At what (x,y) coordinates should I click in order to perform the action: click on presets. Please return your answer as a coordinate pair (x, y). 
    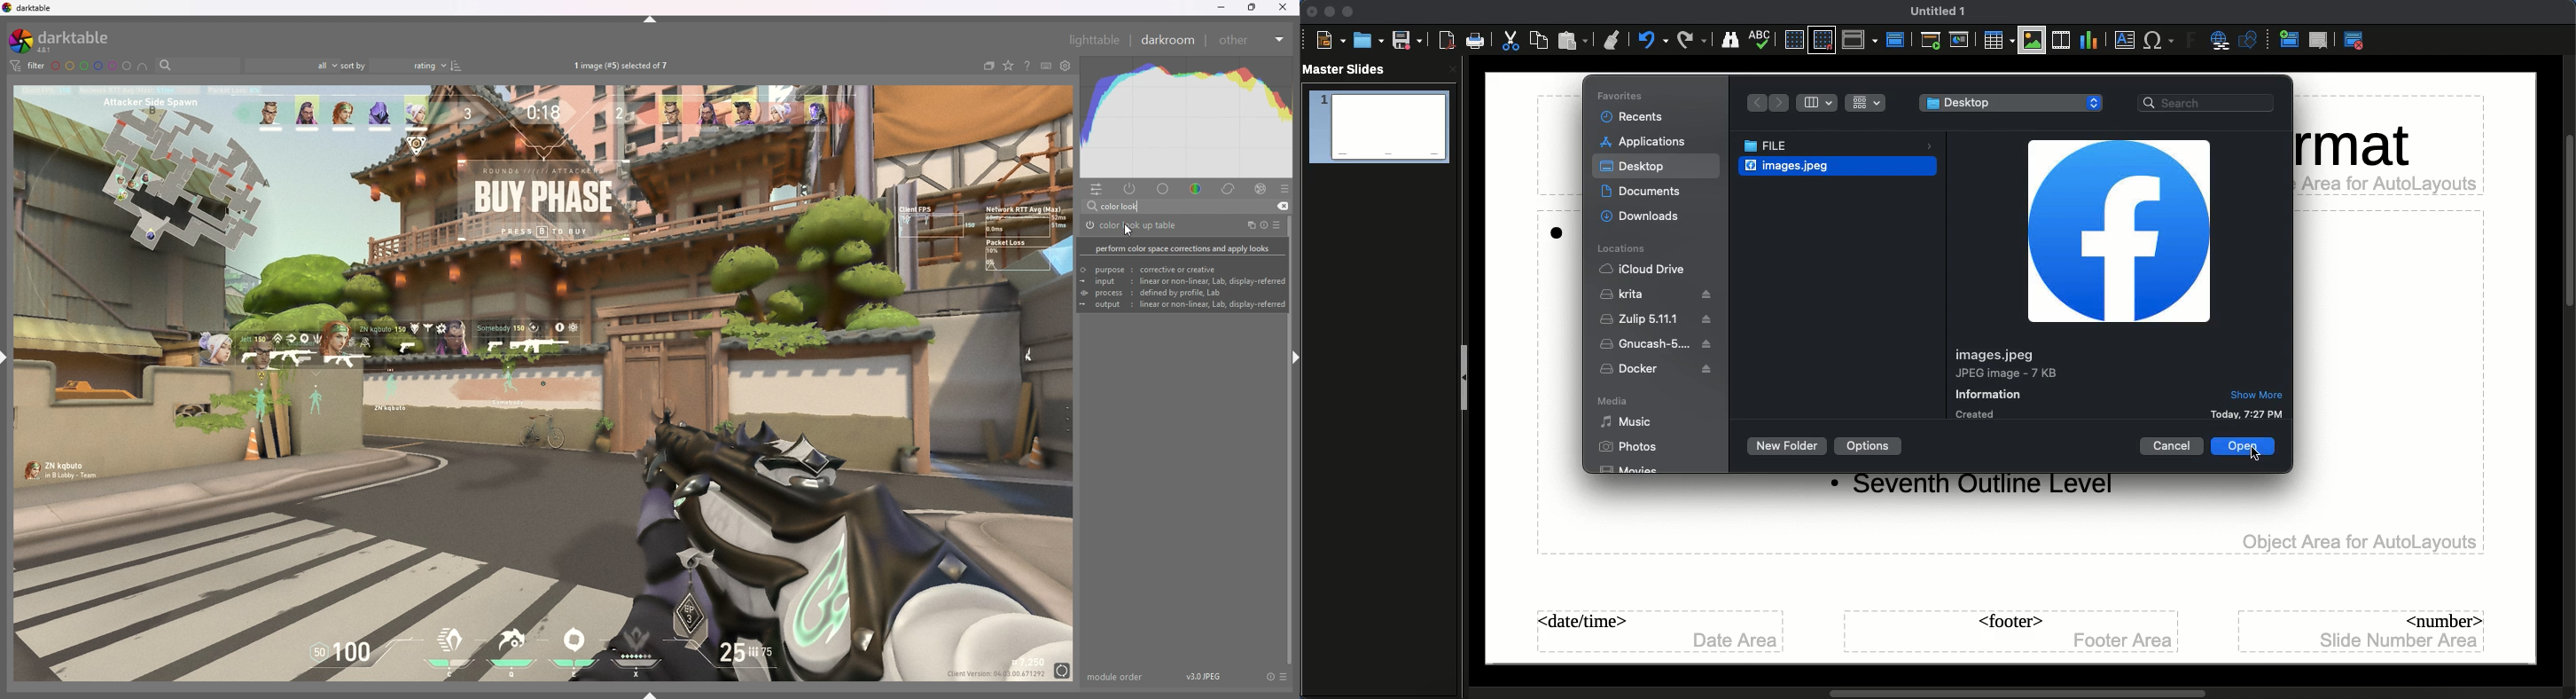
    Looking at the image, I should click on (1279, 224).